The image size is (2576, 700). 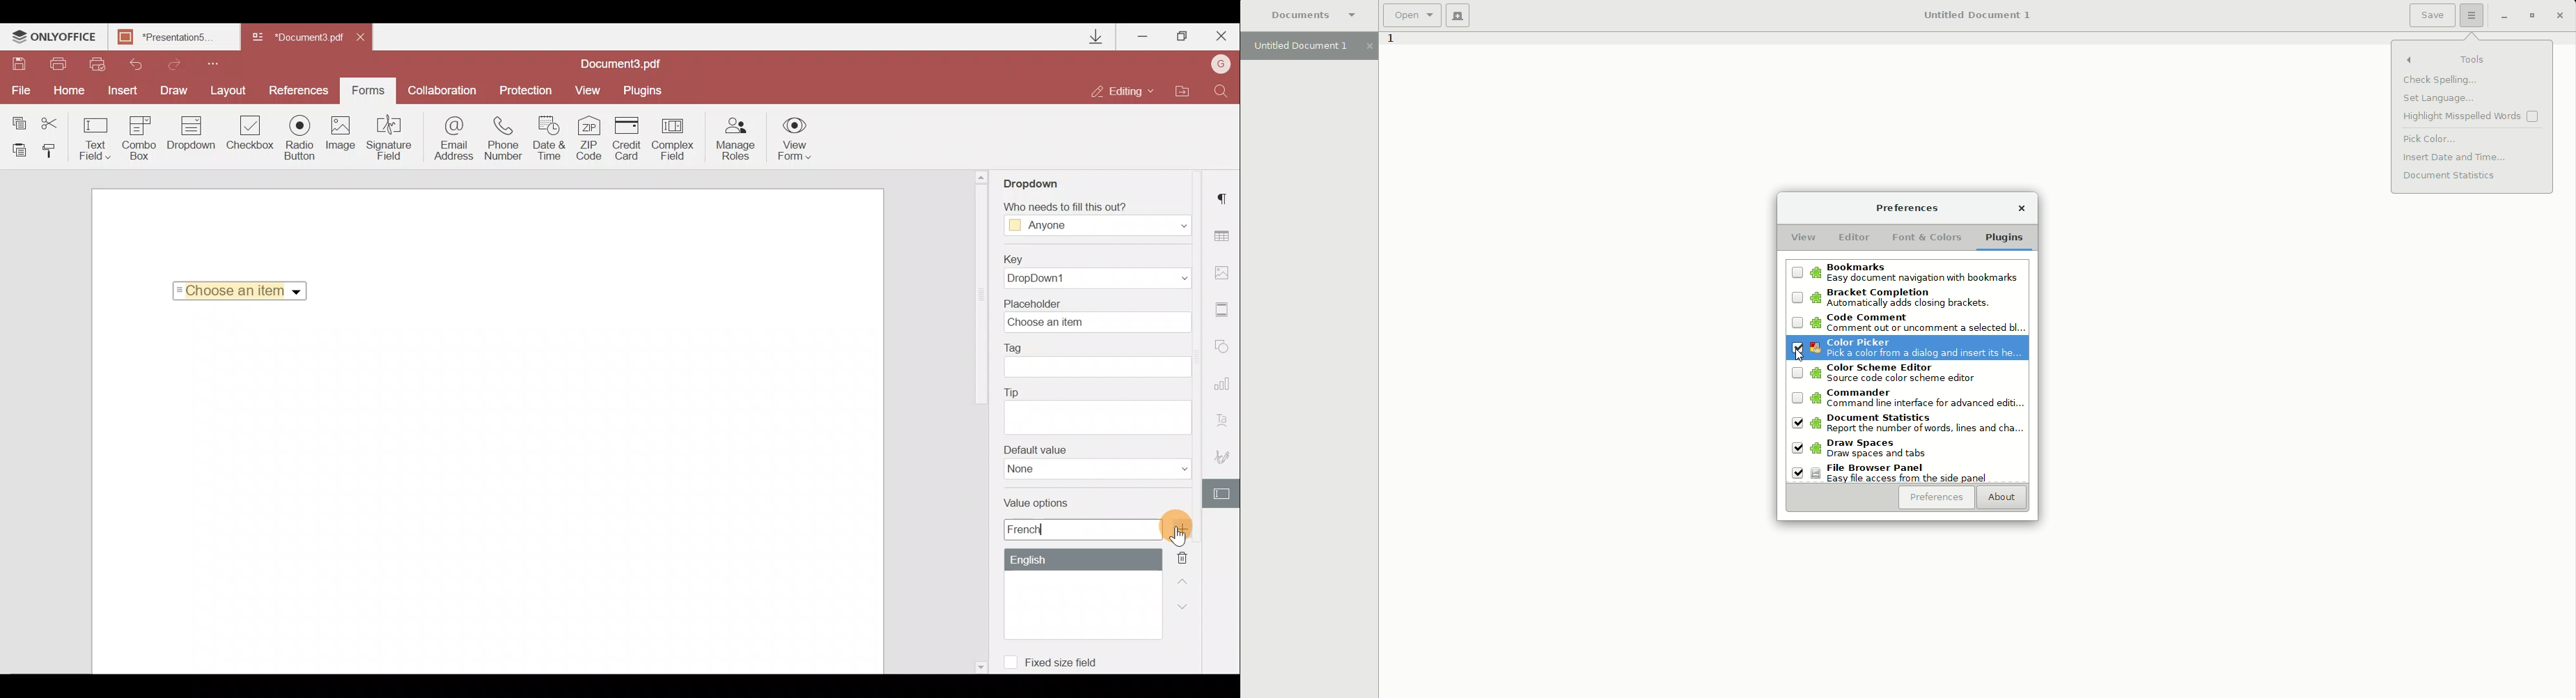 I want to click on Account name, so click(x=1217, y=65).